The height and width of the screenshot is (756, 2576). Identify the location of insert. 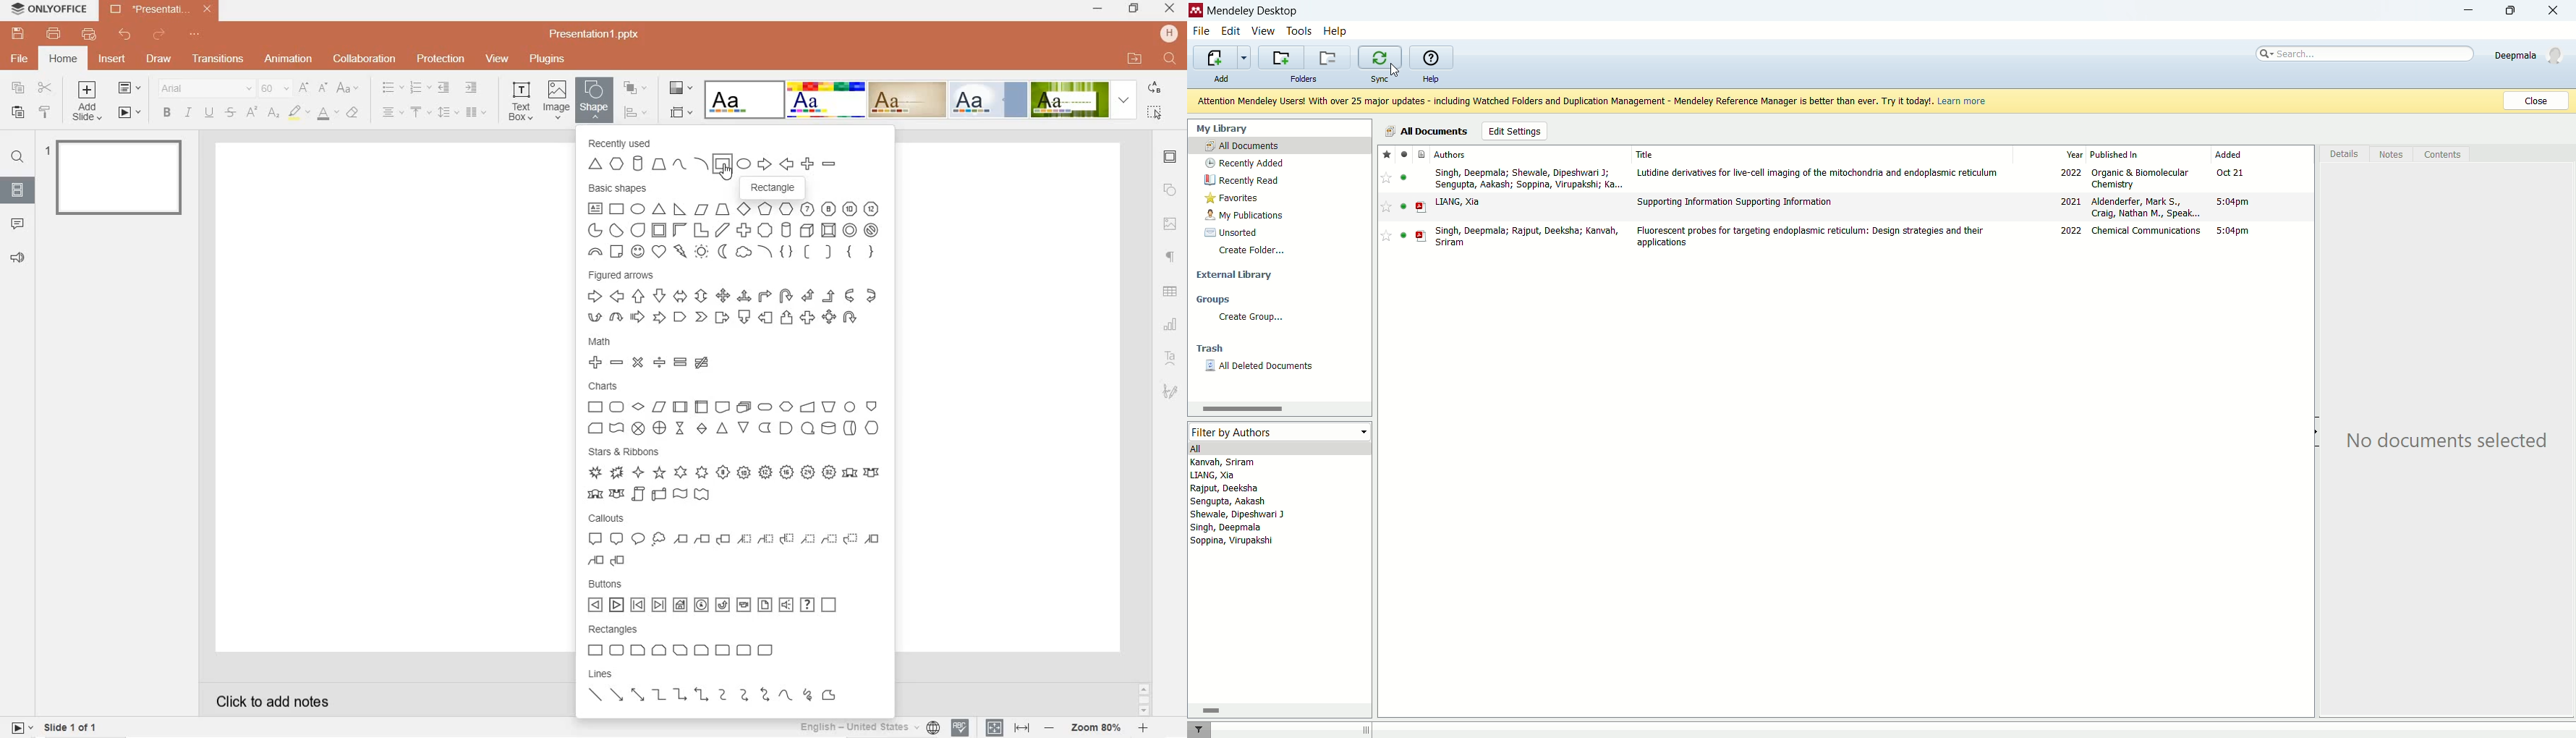
(114, 63).